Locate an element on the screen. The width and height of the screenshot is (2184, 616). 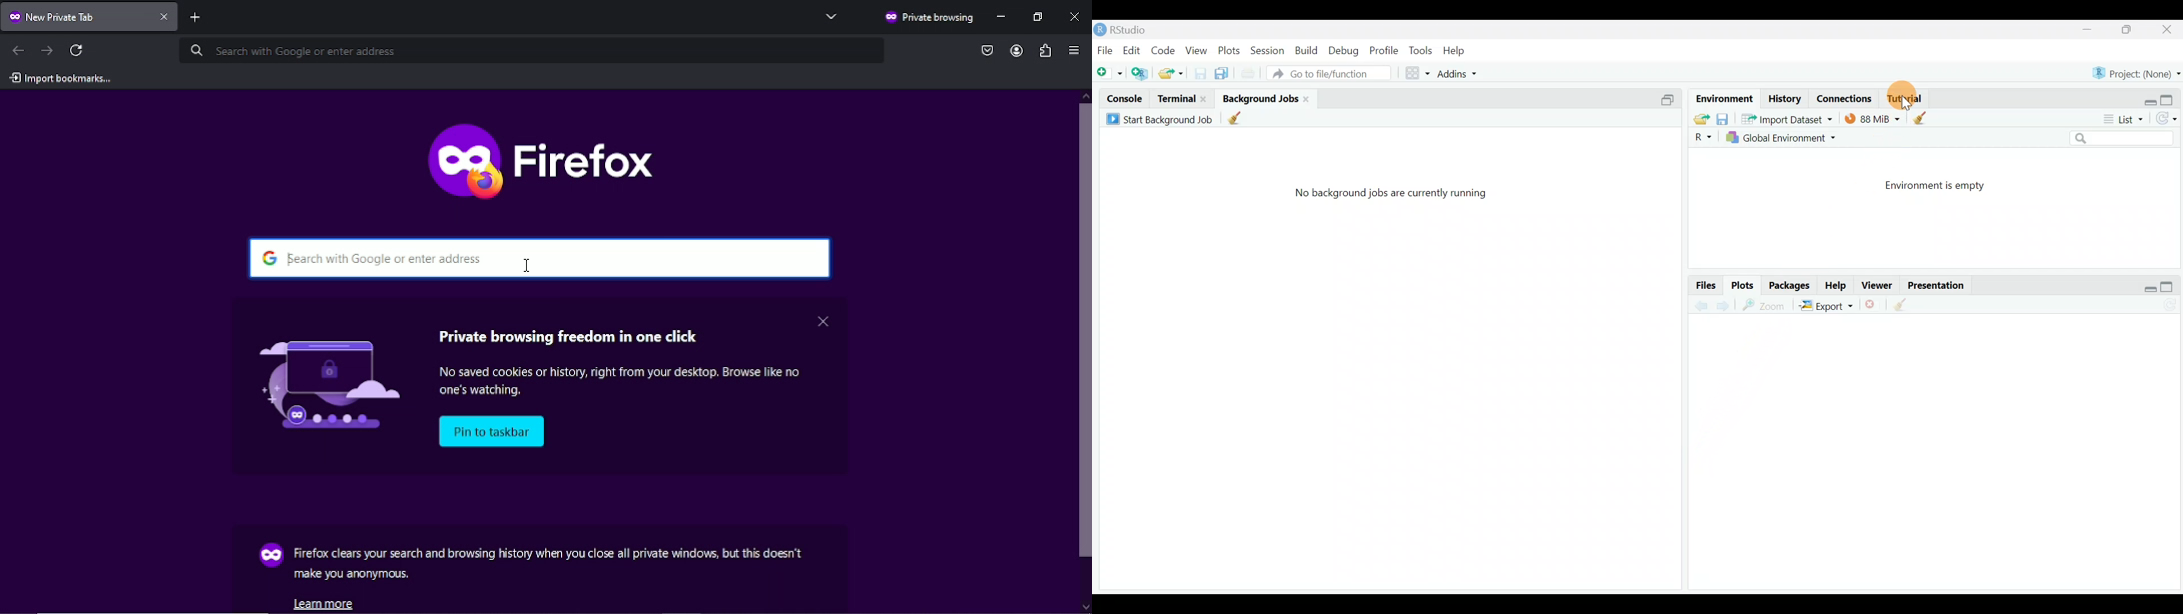
close is located at coordinates (1308, 99).